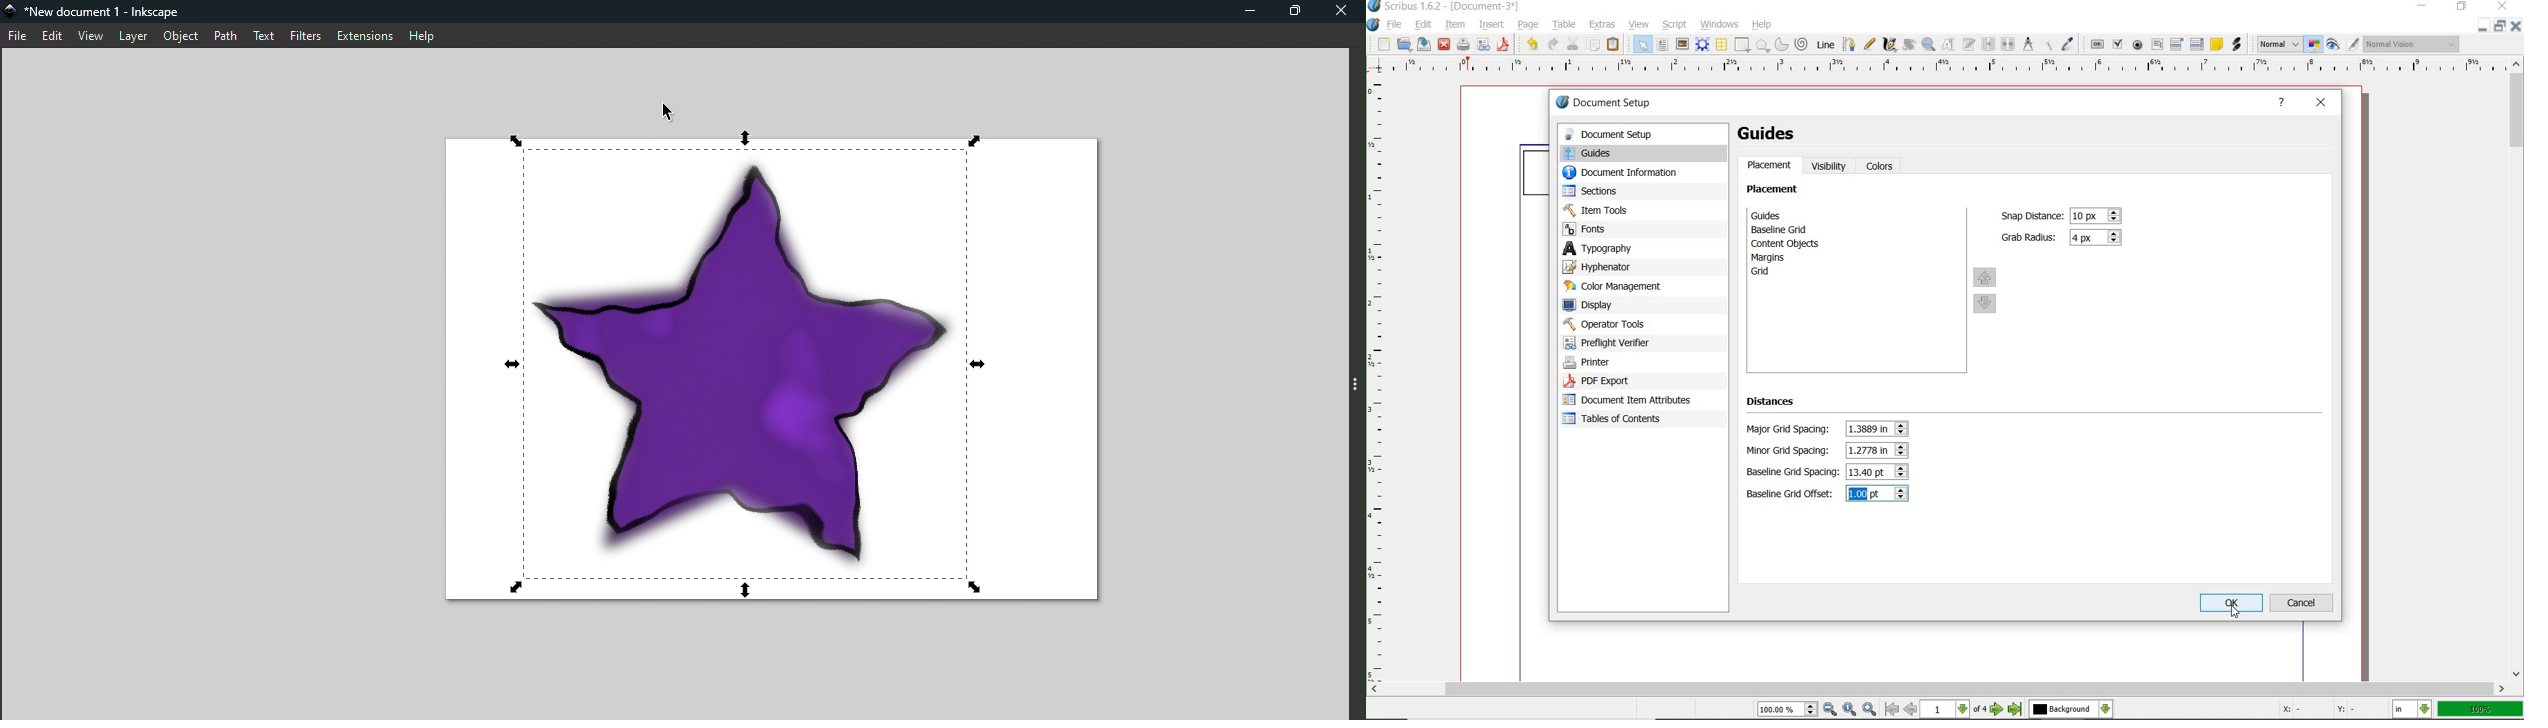  Describe the element at coordinates (1641, 134) in the screenshot. I see `document setup` at that location.